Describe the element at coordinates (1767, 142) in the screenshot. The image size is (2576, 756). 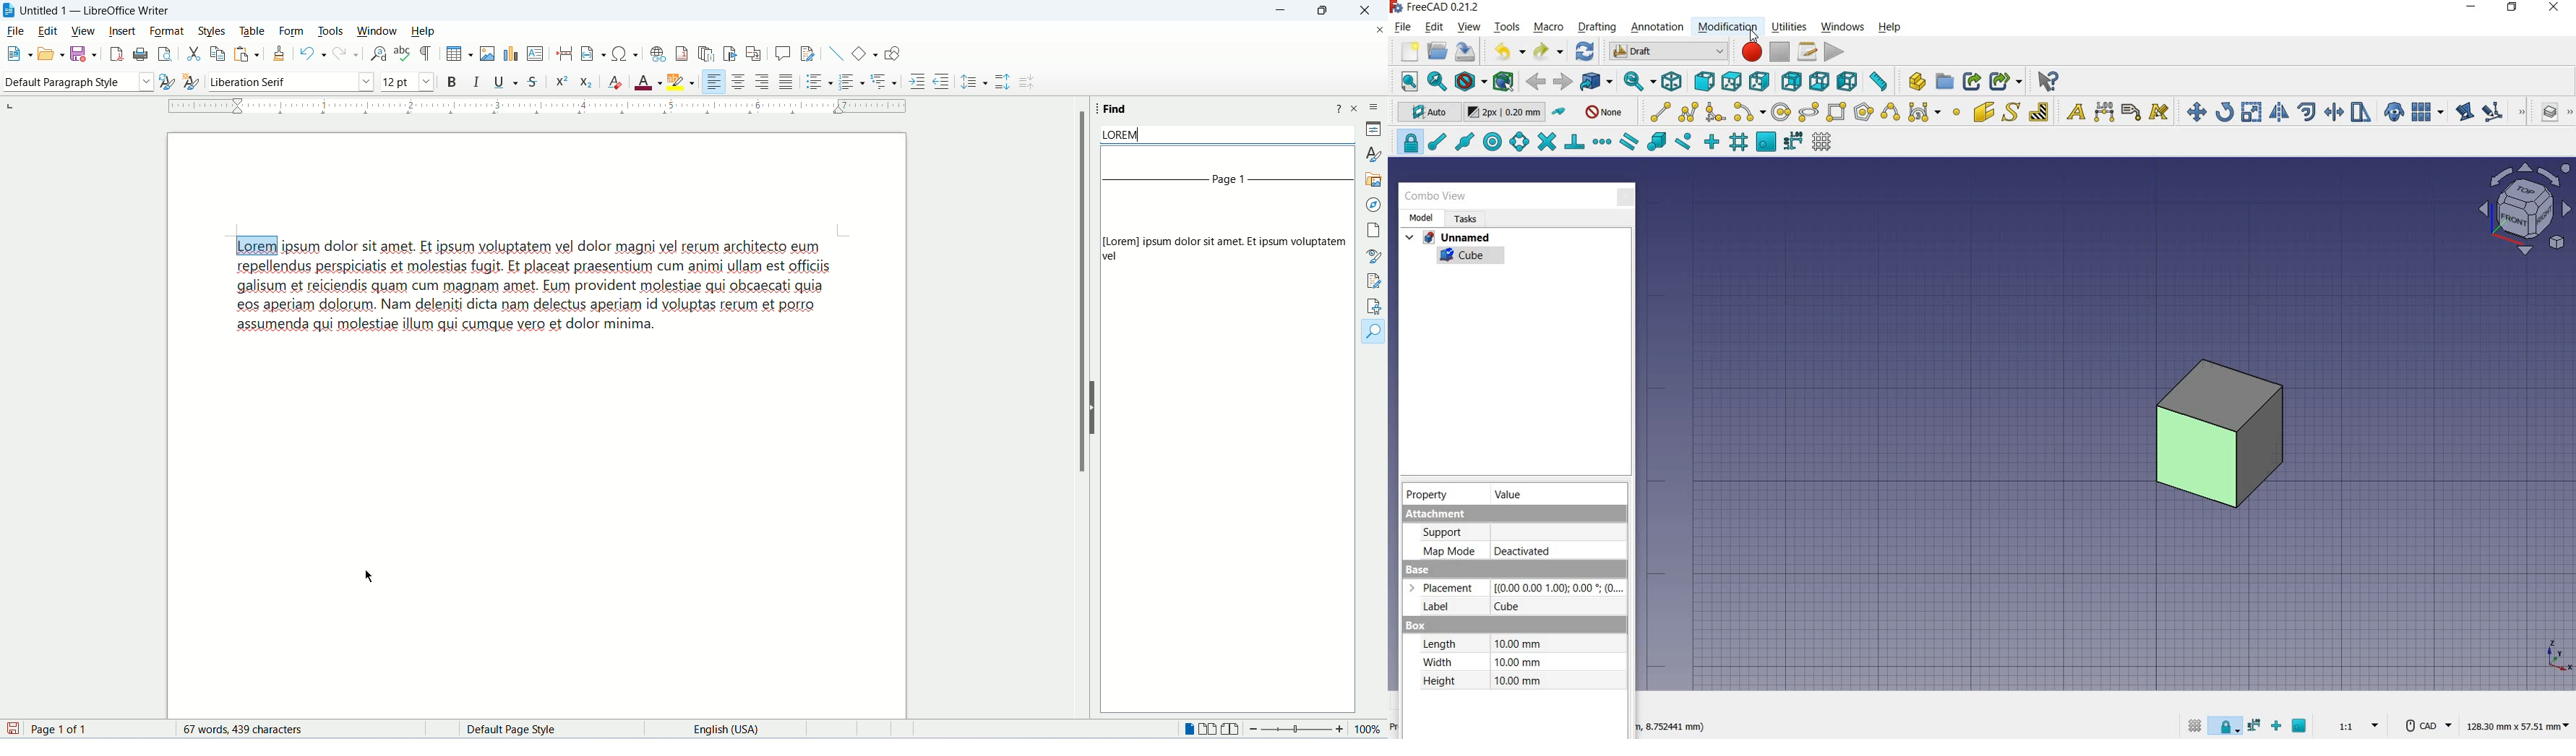
I see `snap working plane` at that location.